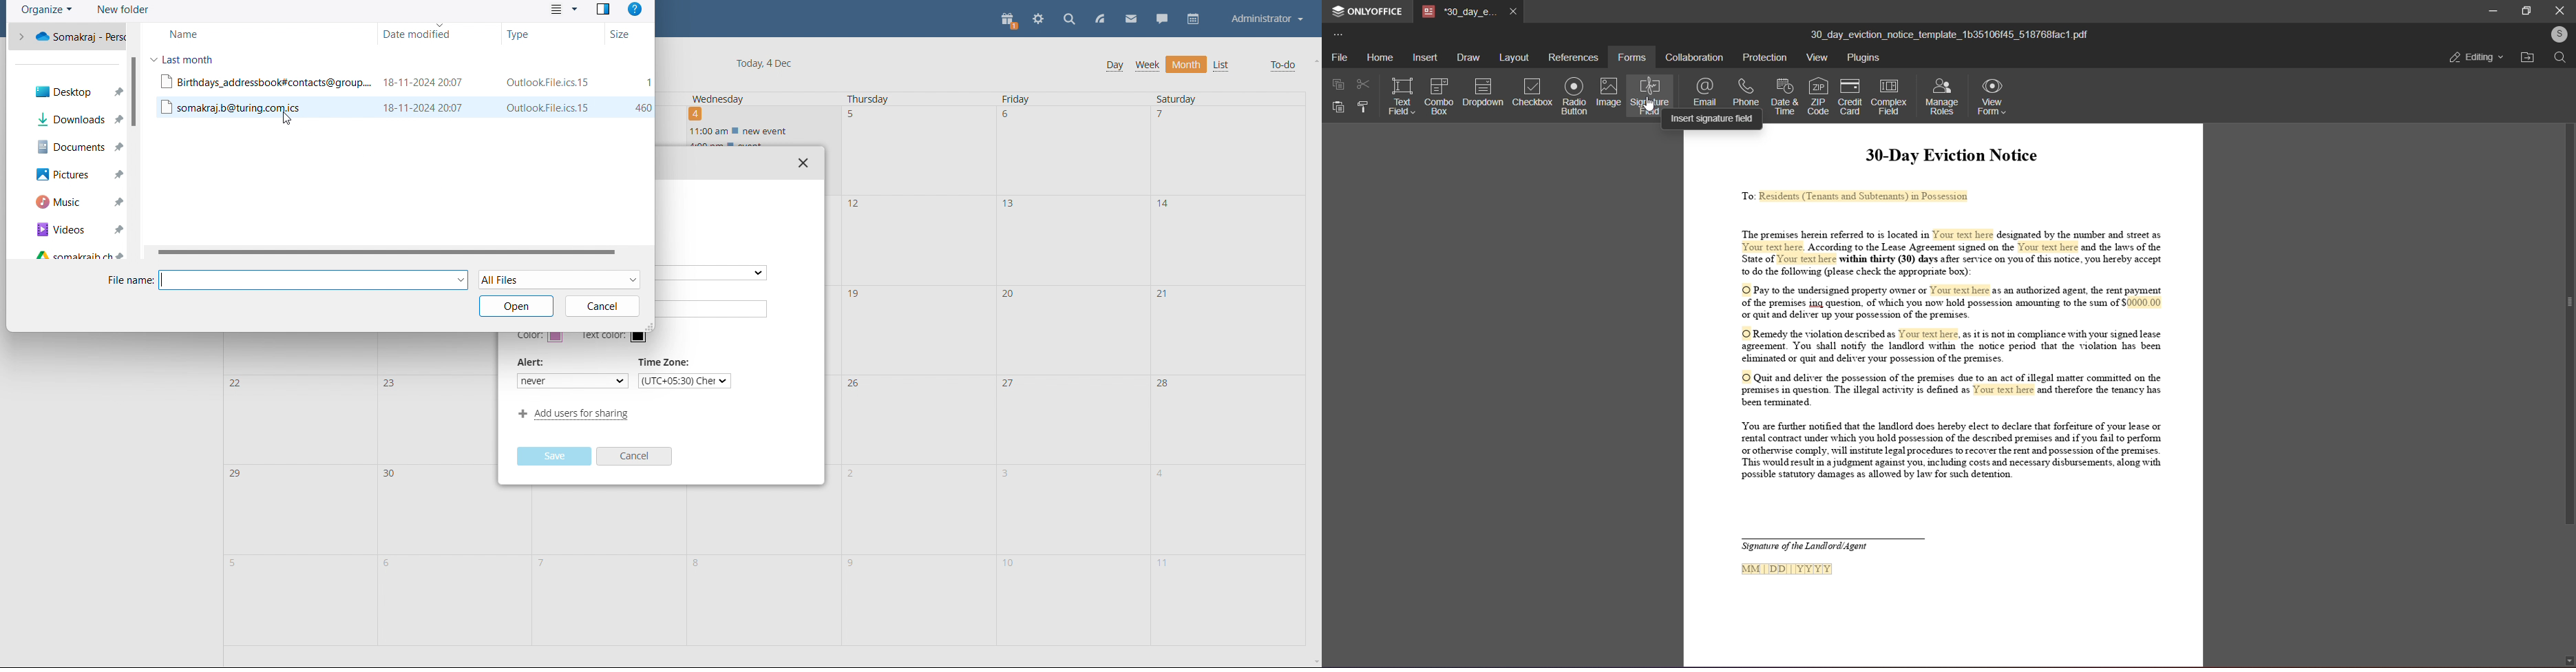 The height and width of the screenshot is (672, 2576). Describe the element at coordinates (516, 305) in the screenshot. I see `open` at that location.